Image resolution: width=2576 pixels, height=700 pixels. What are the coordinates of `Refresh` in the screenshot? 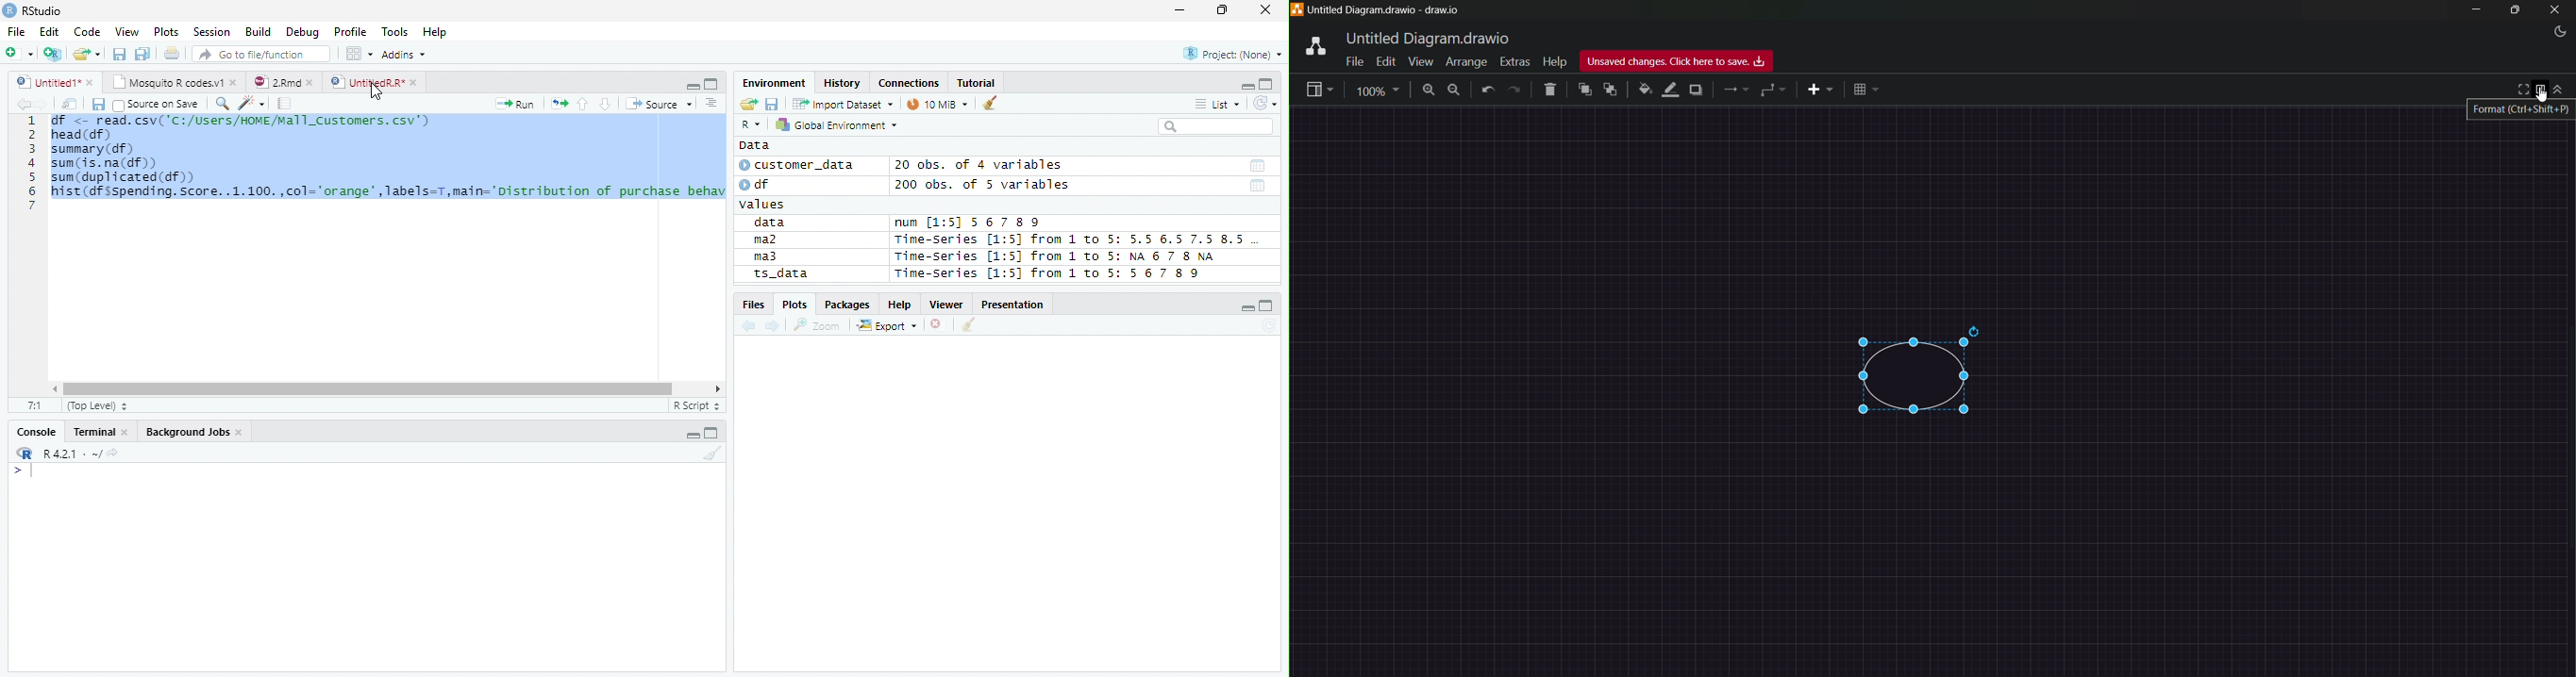 It's located at (1269, 326).